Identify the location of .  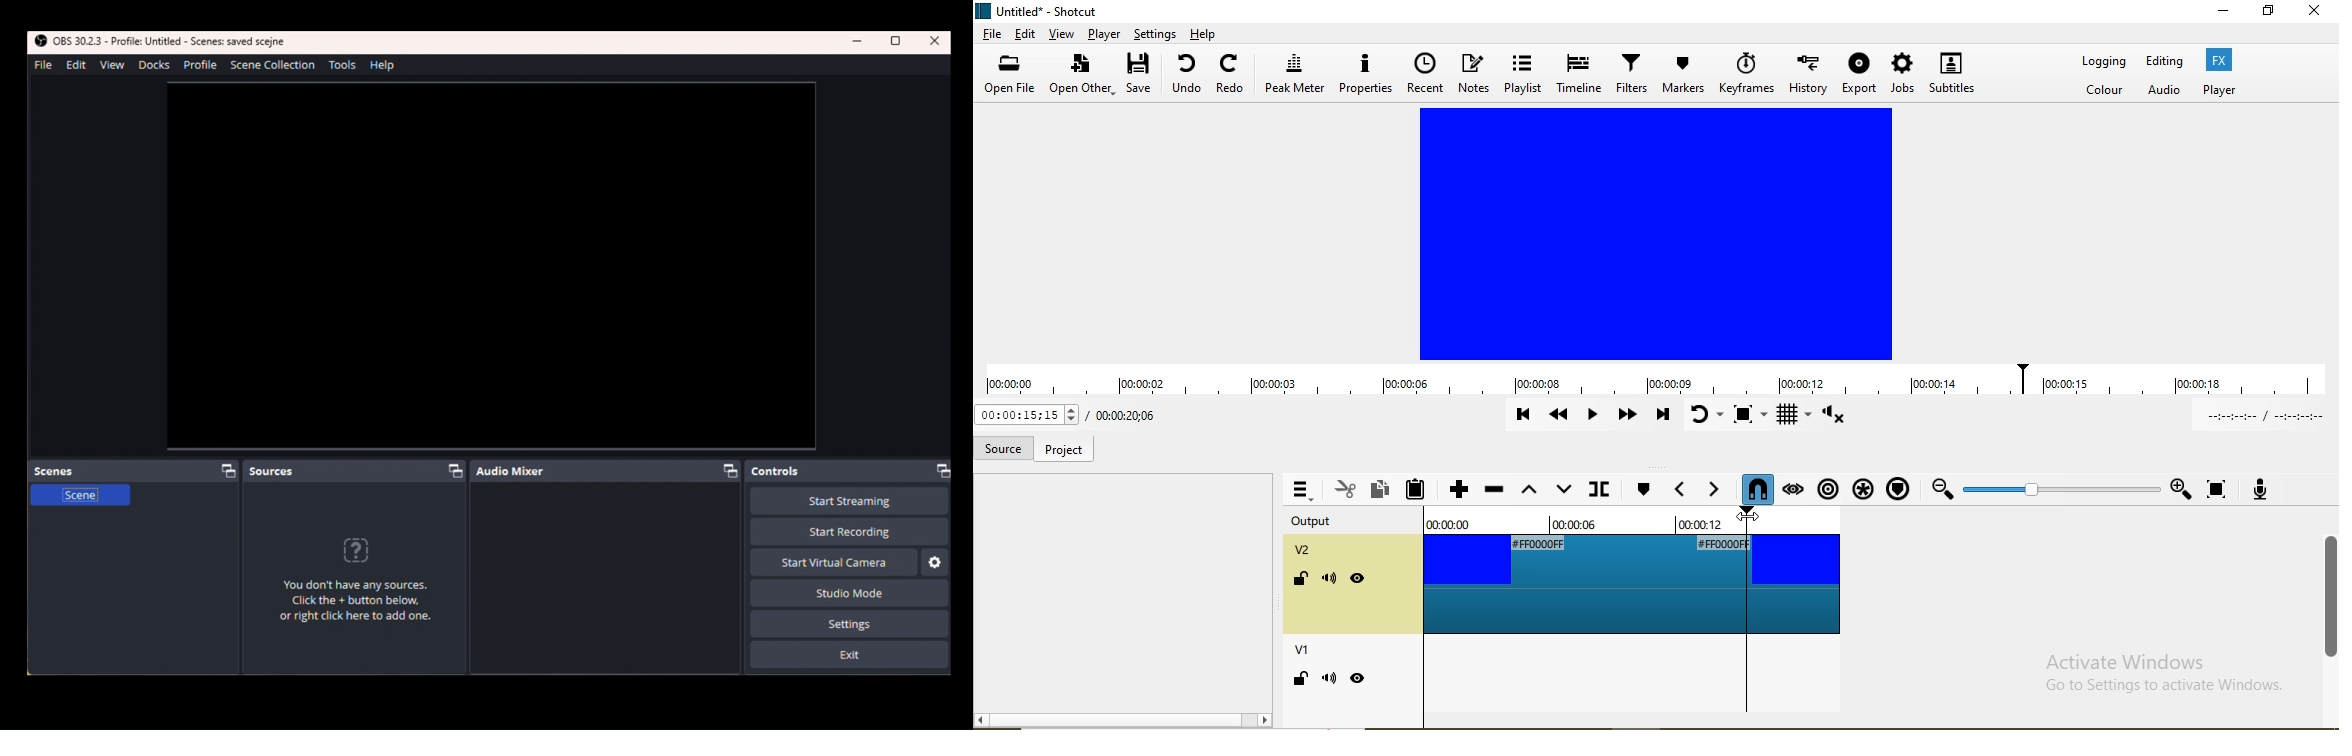
(1707, 416).